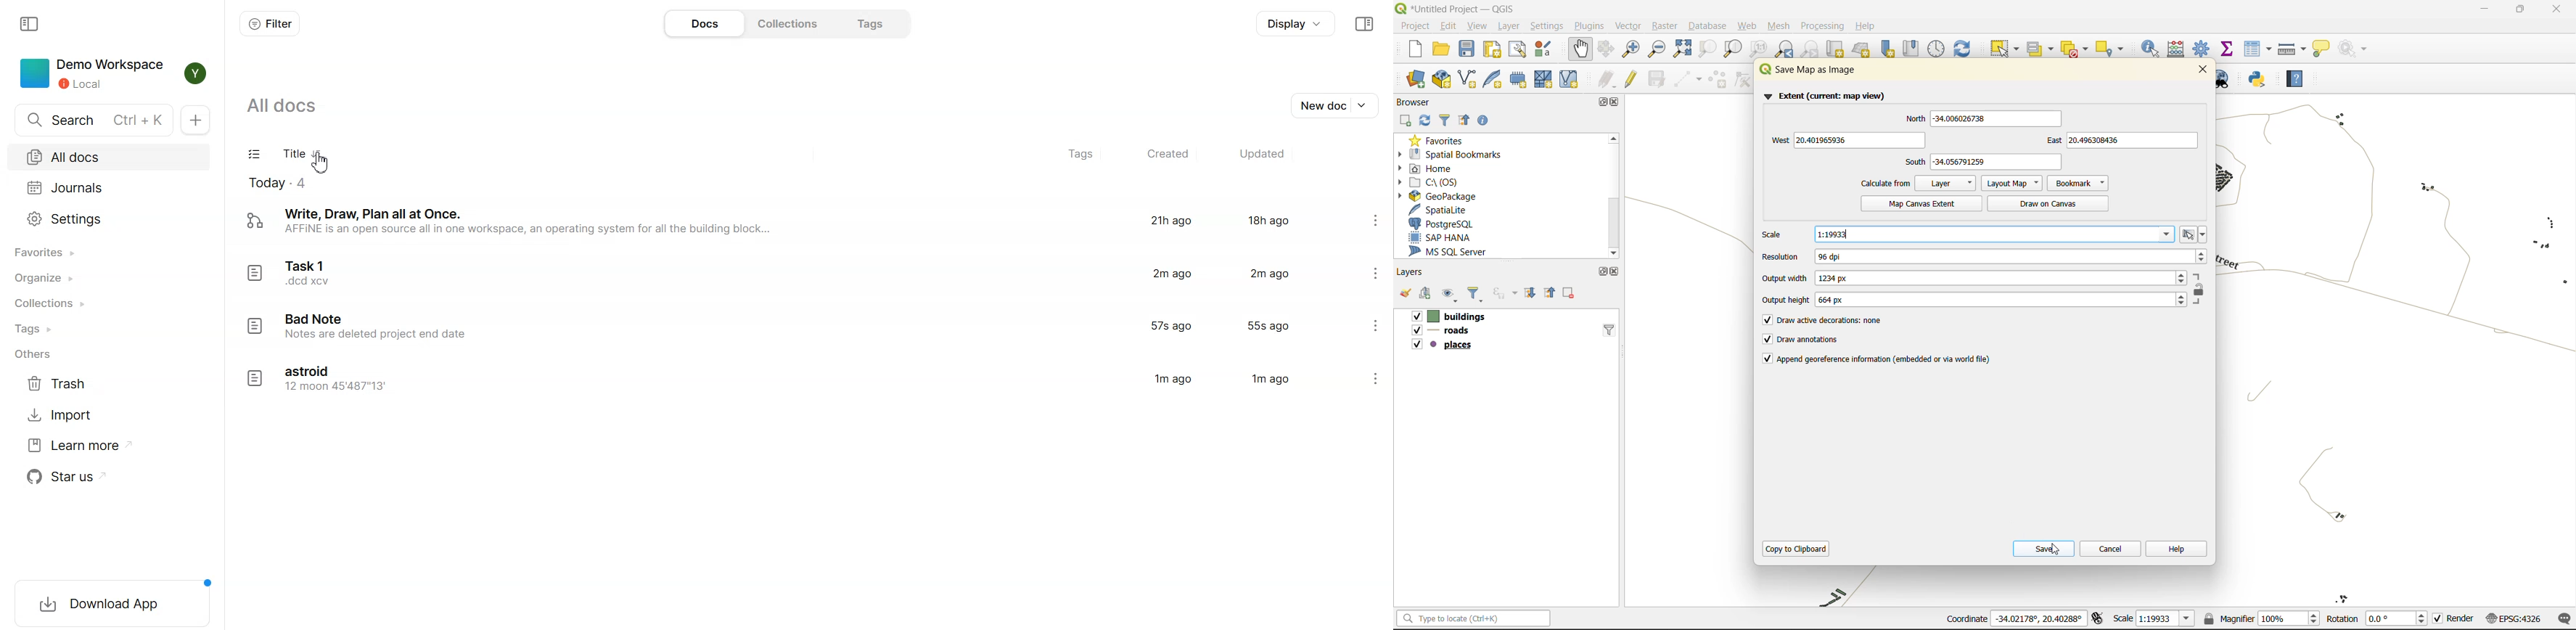 The image size is (2576, 644). Describe the element at coordinates (2122, 141) in the screenshot. I see `east` at that location.